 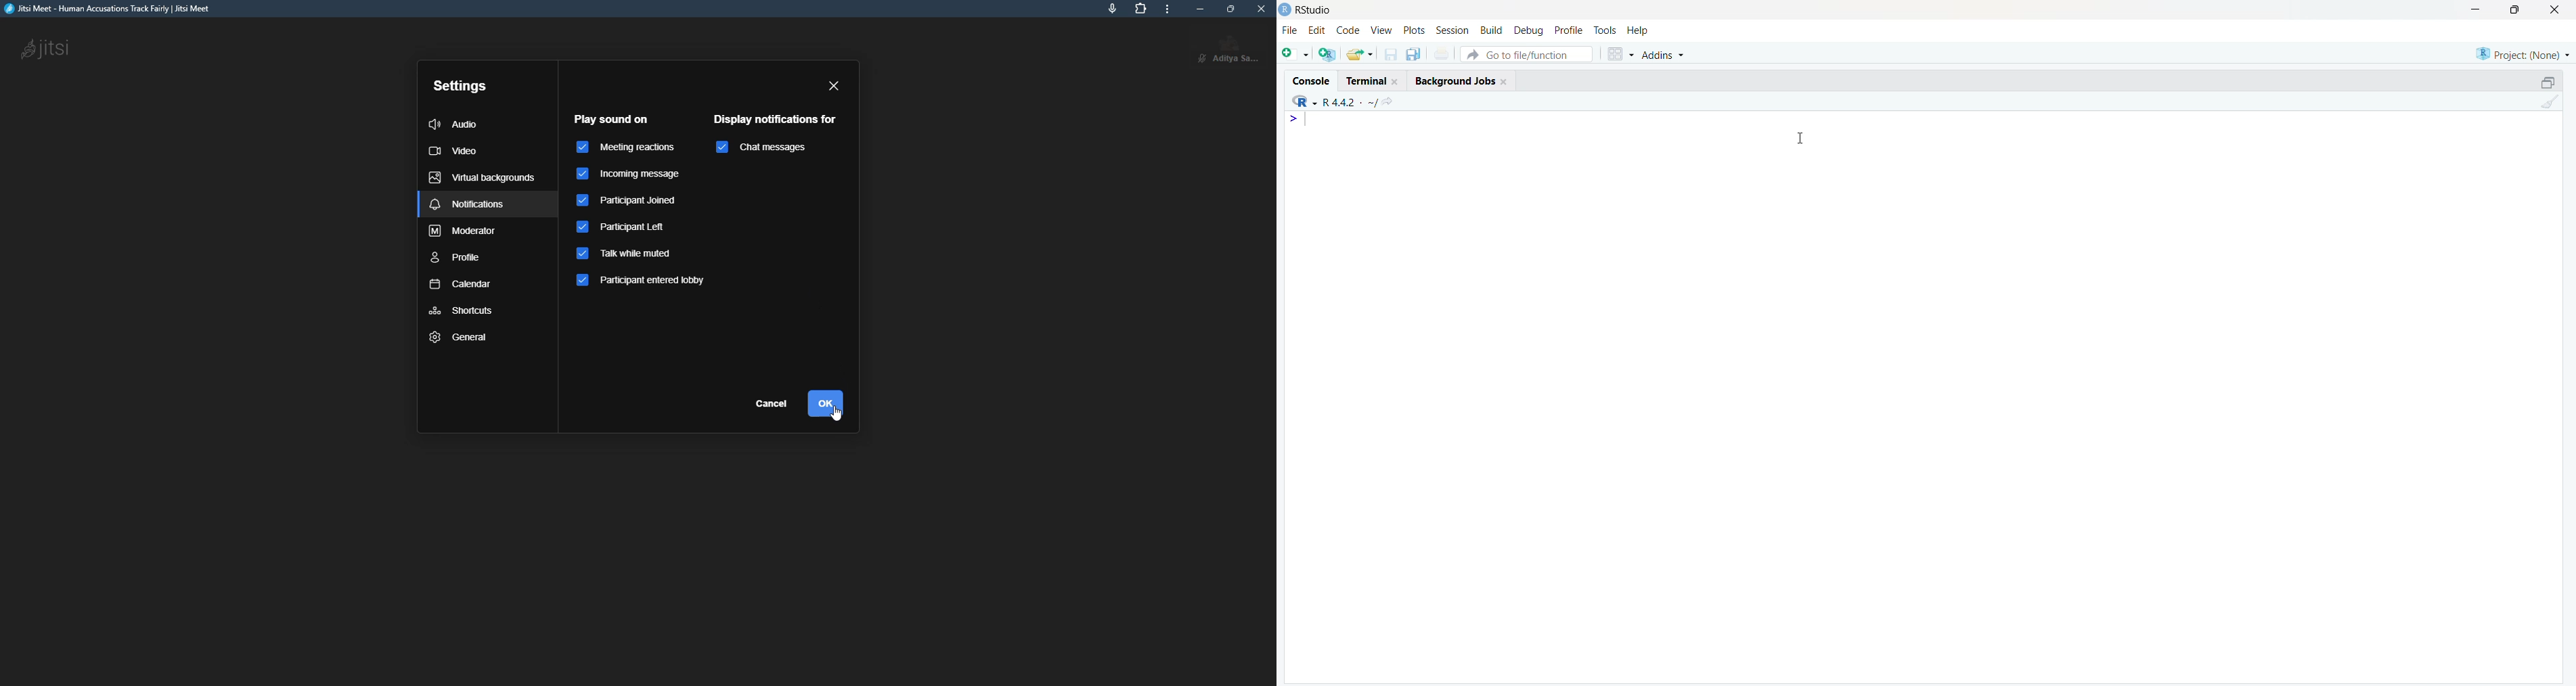 I want to click on grid, so click(x=1621, y=53).